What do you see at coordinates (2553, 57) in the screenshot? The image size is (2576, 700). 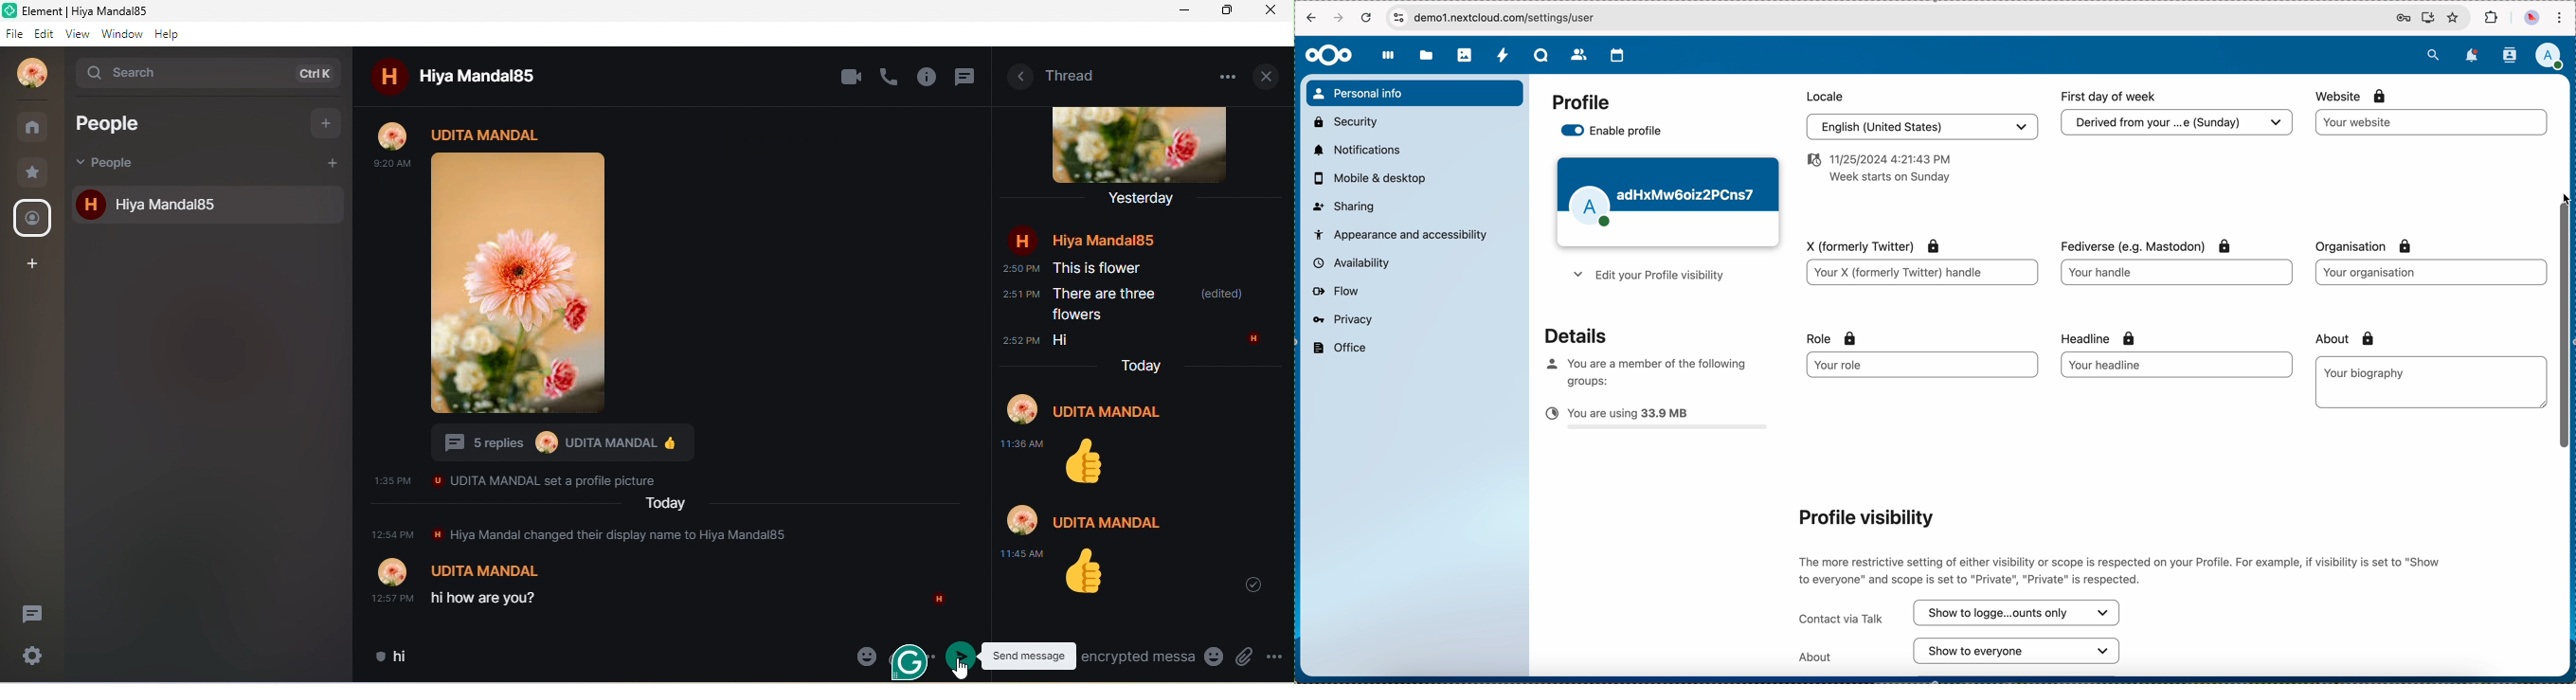 I see `click on user profile` at bounding box center [2553, 57].